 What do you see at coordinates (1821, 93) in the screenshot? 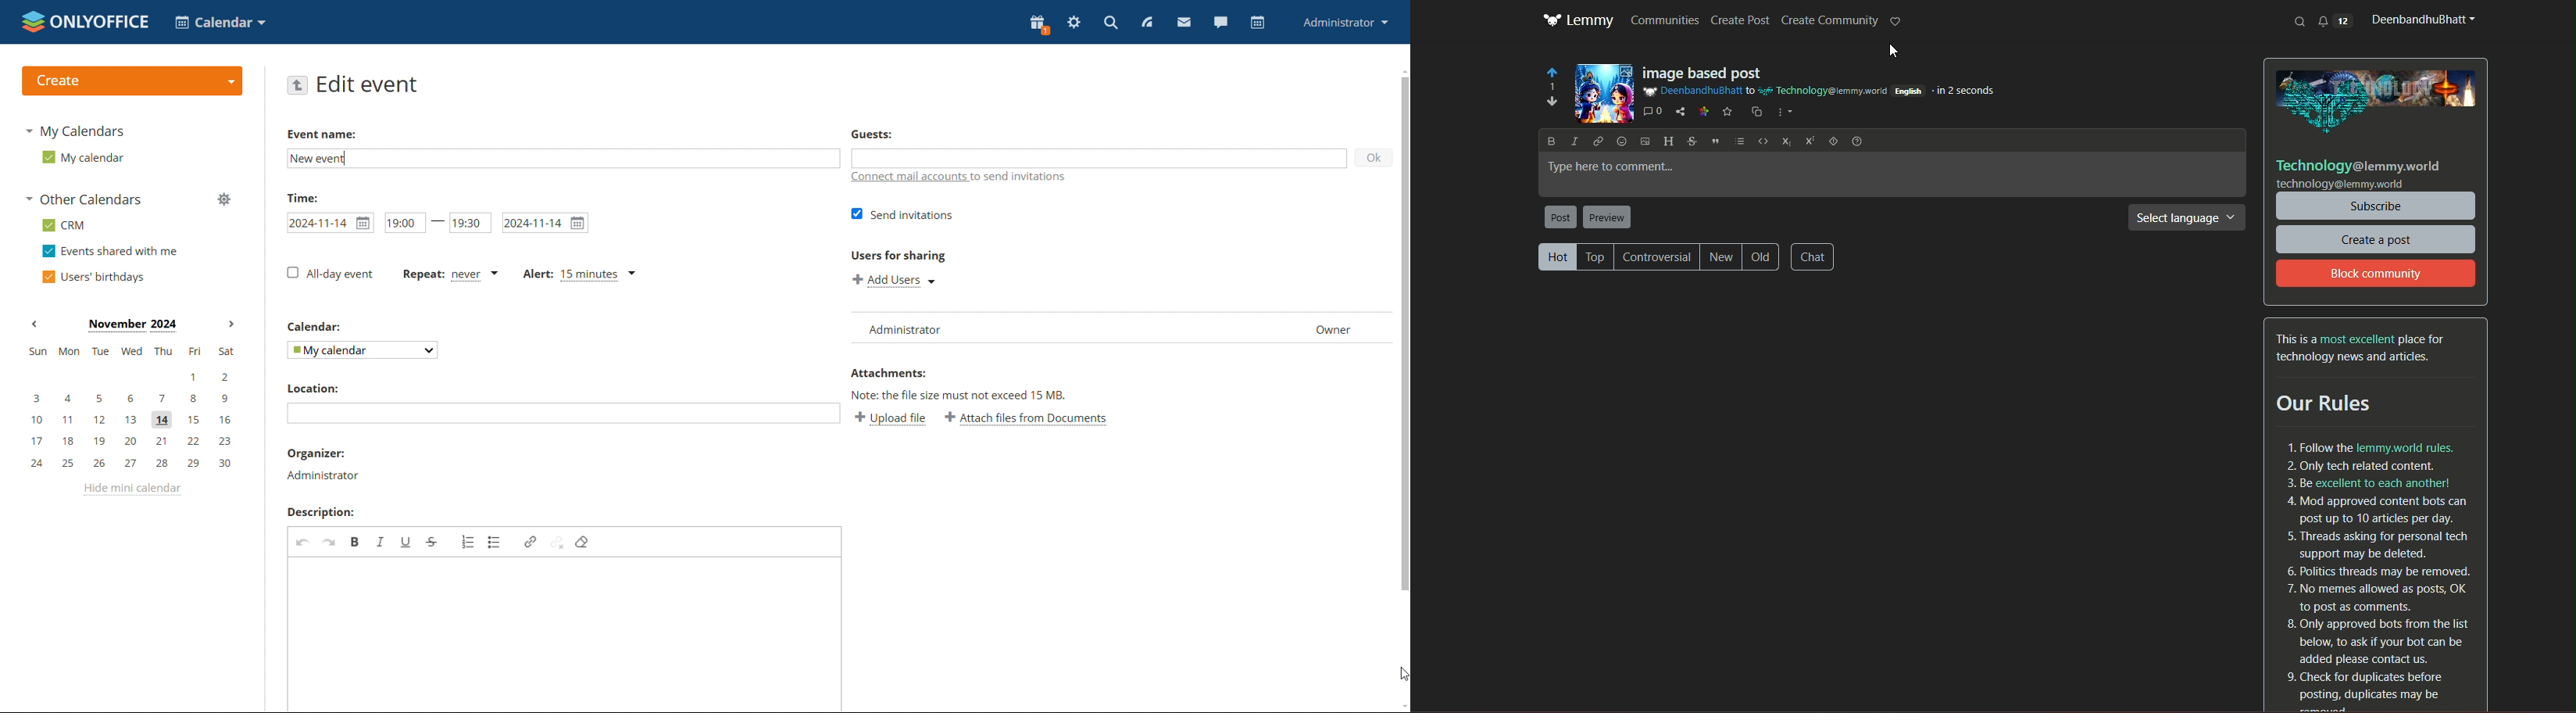
I see `DeenbandhuBhatt to ‘# Technology@lemmy.world English  - In 2 seconds` at bounding box center [1821, 93].